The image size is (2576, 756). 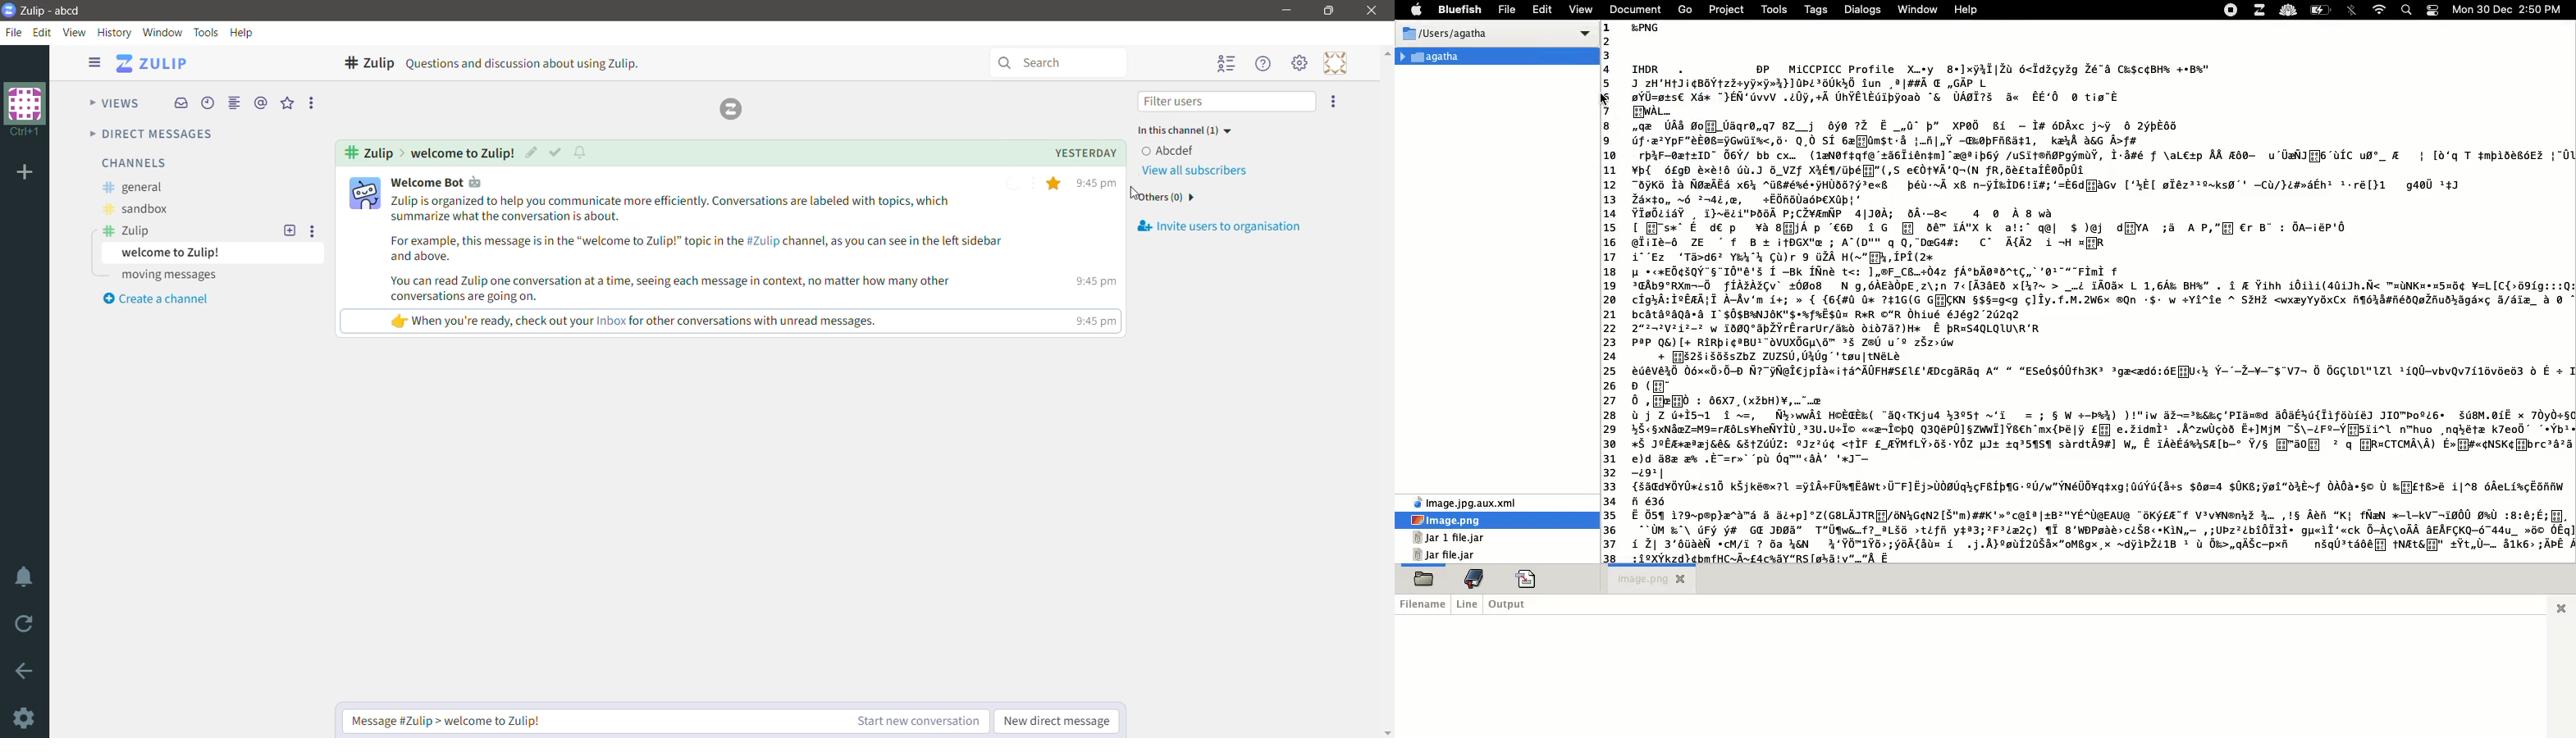 What do you see at coordinates (1681, 579) in the screenshot?
I see `close` at bounding box center [1681, 579].